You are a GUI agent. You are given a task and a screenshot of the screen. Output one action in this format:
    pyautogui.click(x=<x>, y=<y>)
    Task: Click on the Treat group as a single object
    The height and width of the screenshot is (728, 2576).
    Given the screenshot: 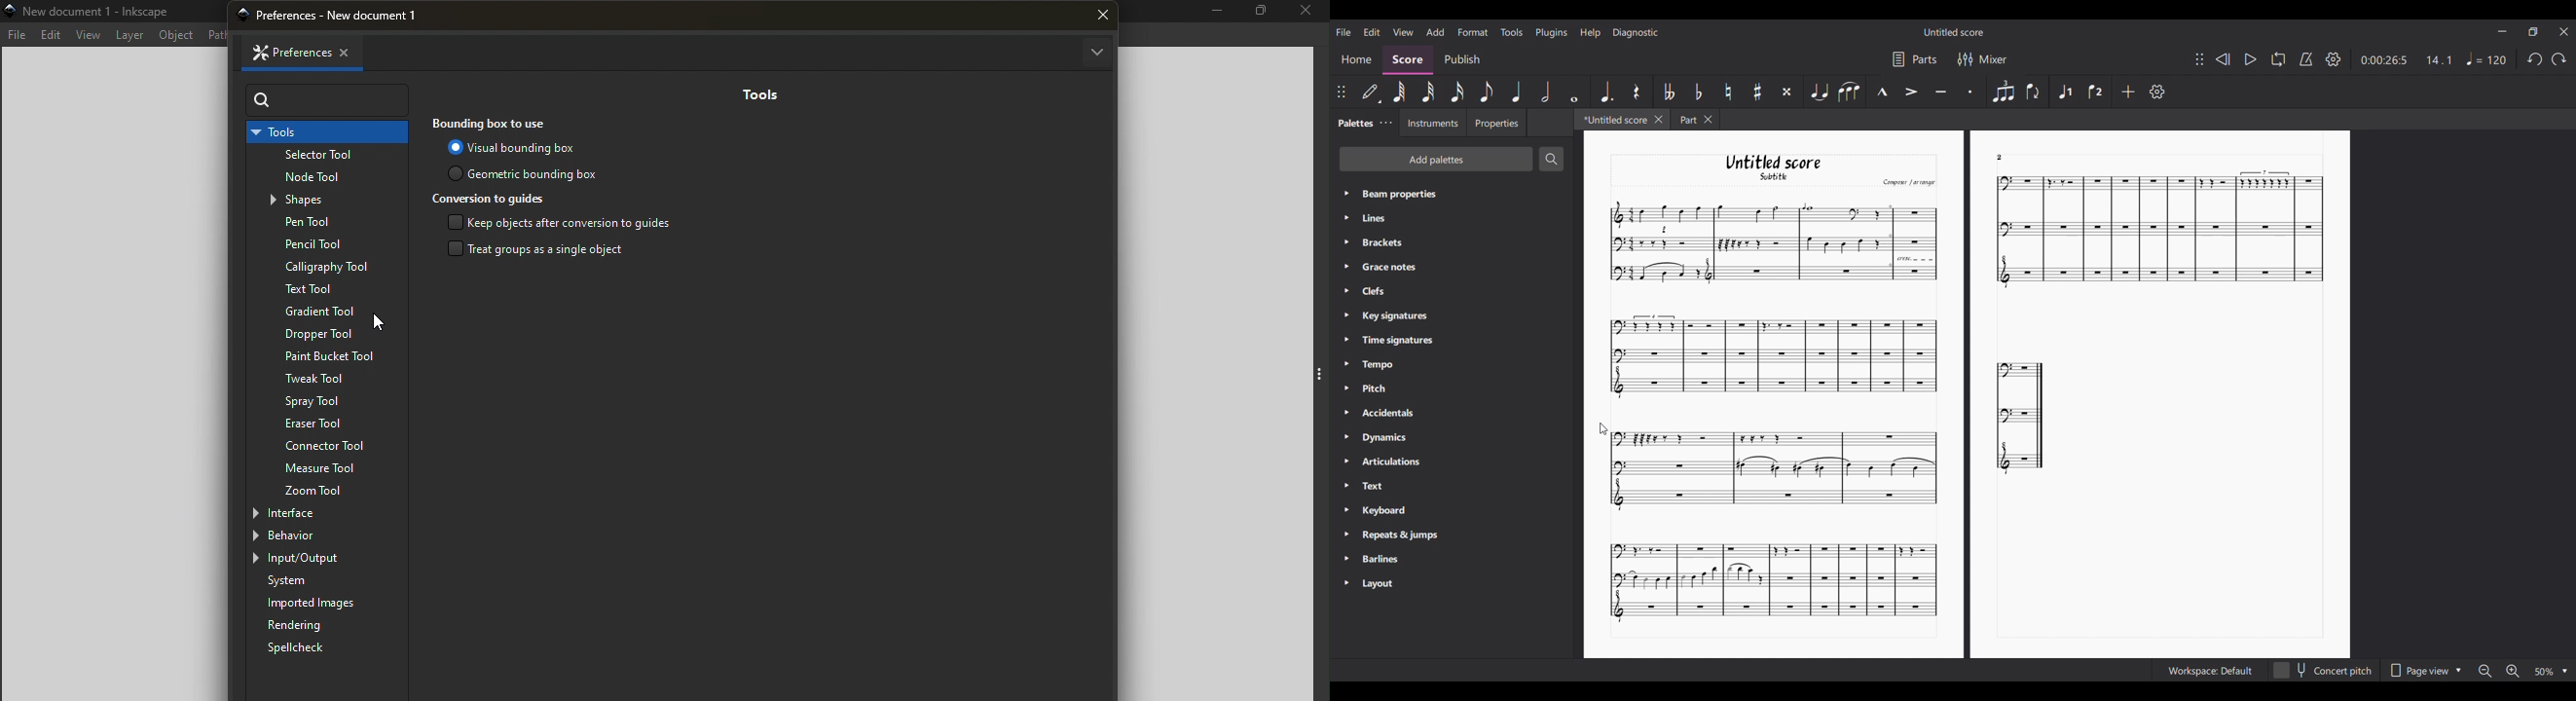 What is the action you would take?
    pyautogui.click(x=543, y=251)
    